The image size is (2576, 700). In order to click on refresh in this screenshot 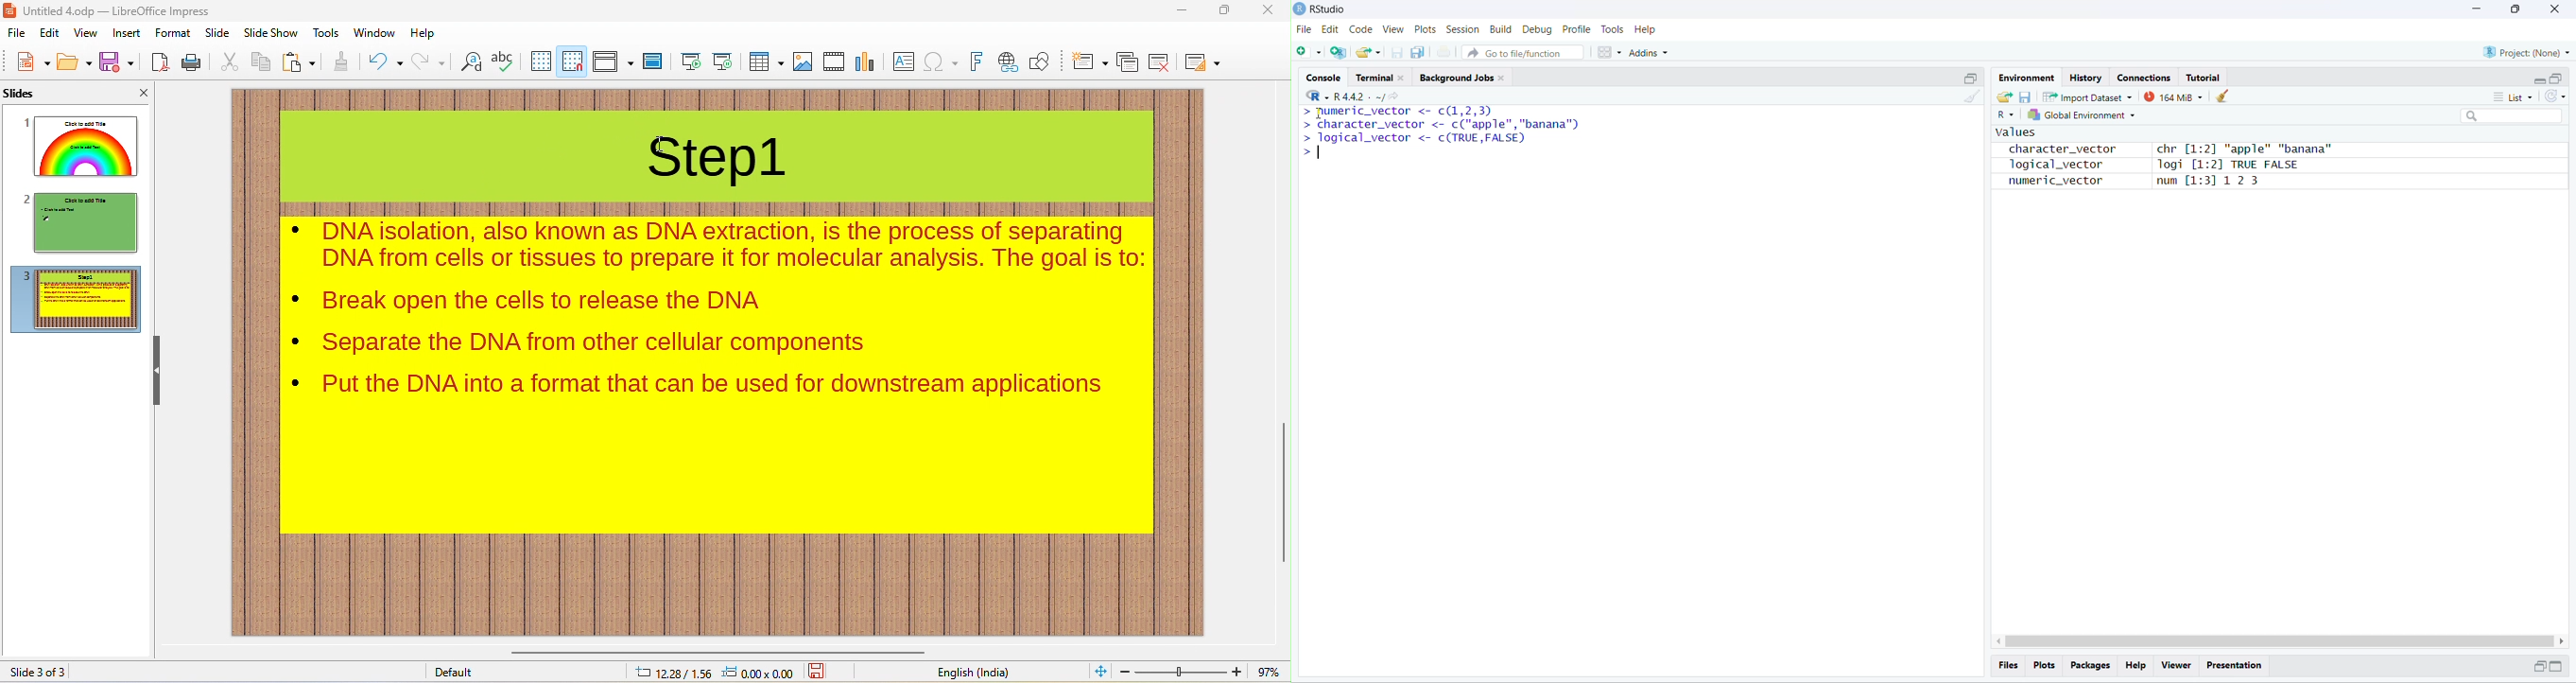, I will do `click(2555, 96)`.